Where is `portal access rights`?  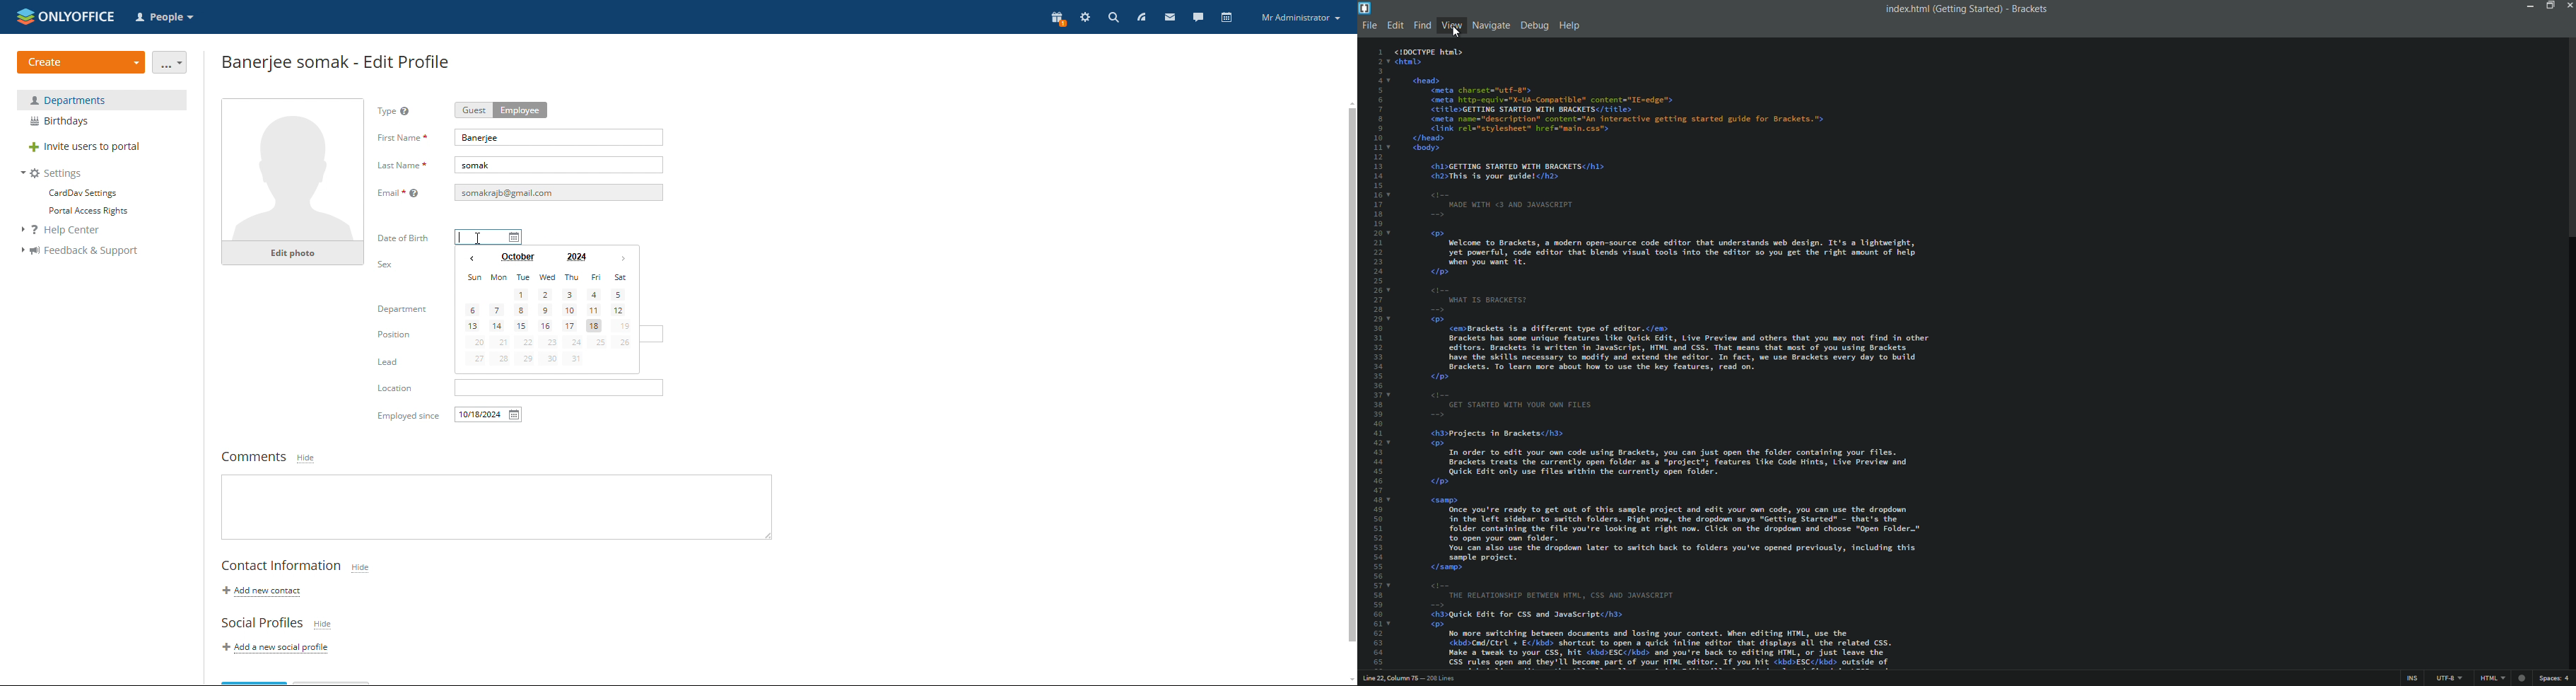 portal access rights is located at coordinates (83, 211).